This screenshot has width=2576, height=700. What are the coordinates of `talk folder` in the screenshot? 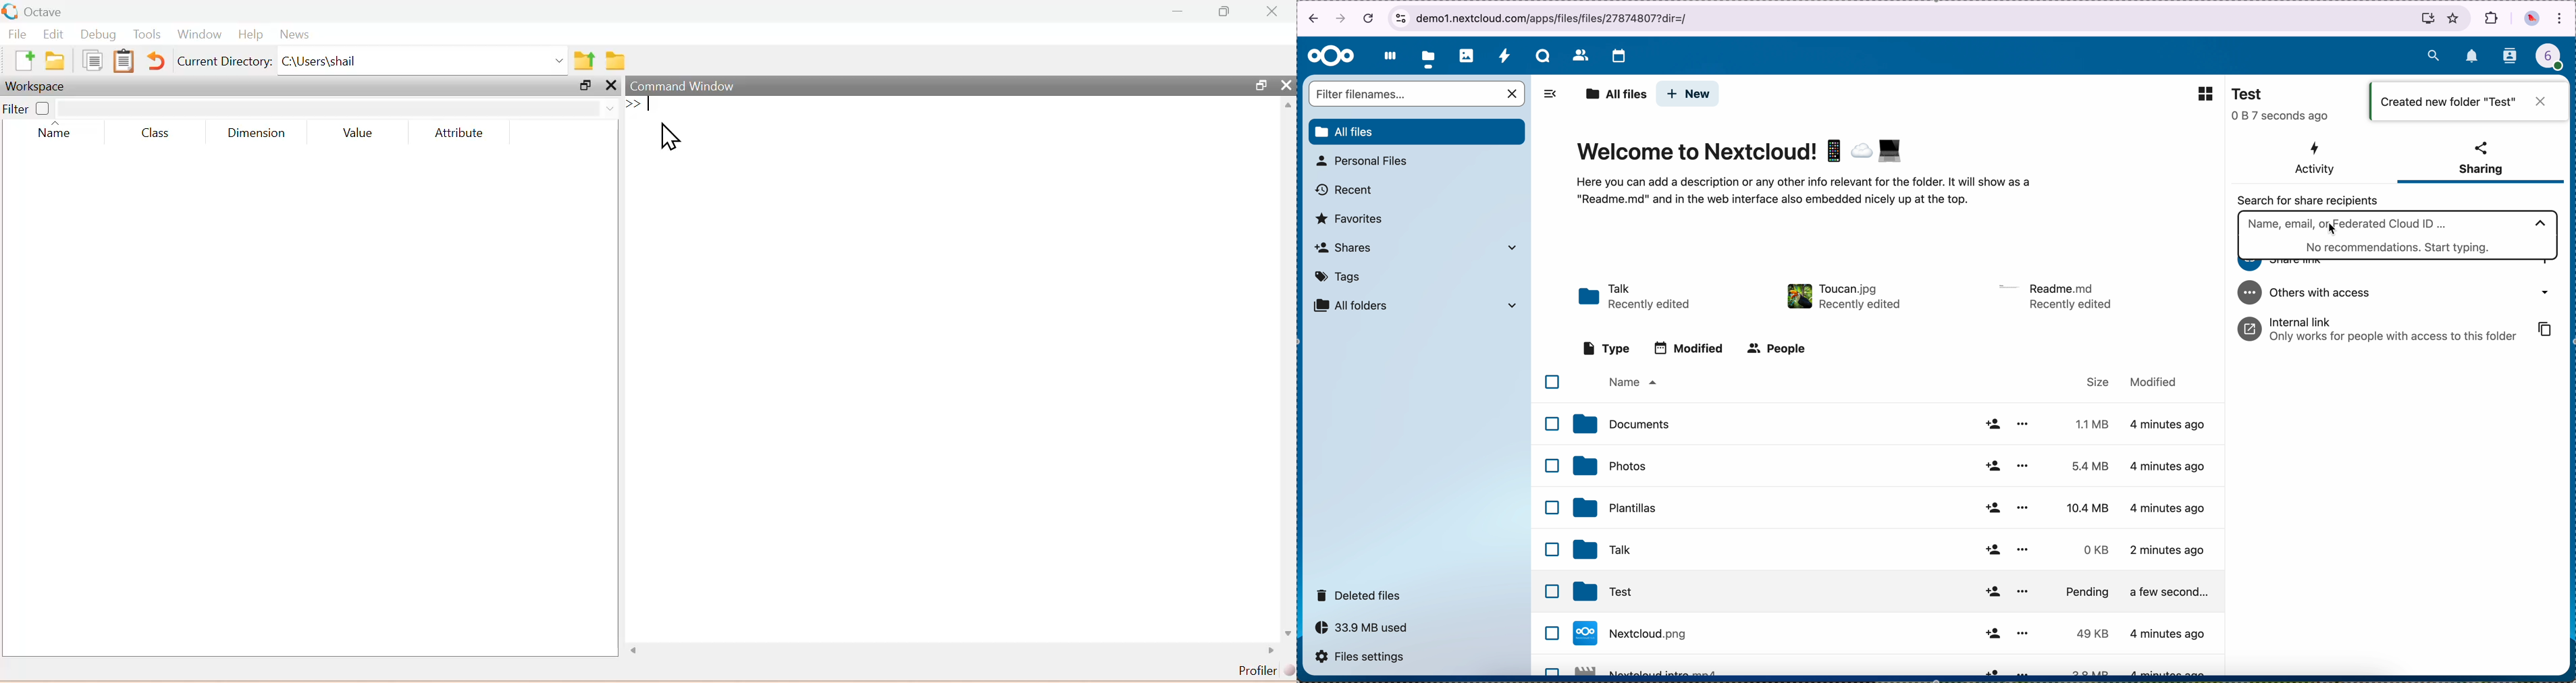 It's located at (1636, 298).